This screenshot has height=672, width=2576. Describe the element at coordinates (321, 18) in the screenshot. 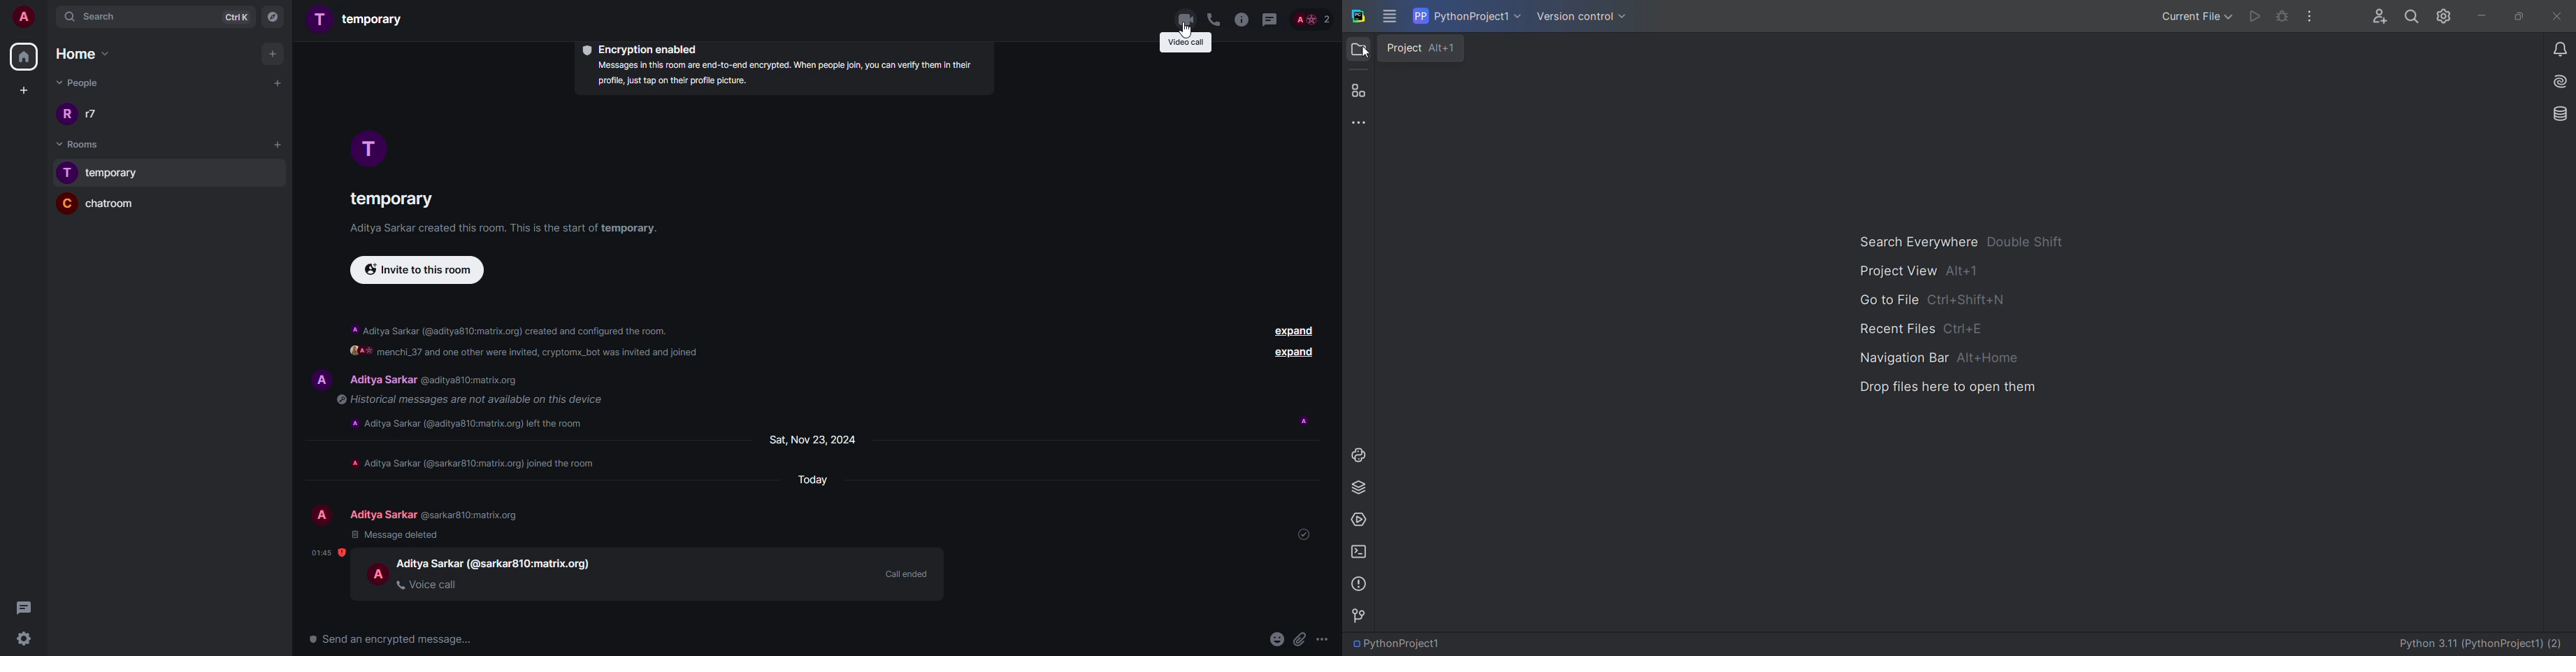

I see `profile` at that location.